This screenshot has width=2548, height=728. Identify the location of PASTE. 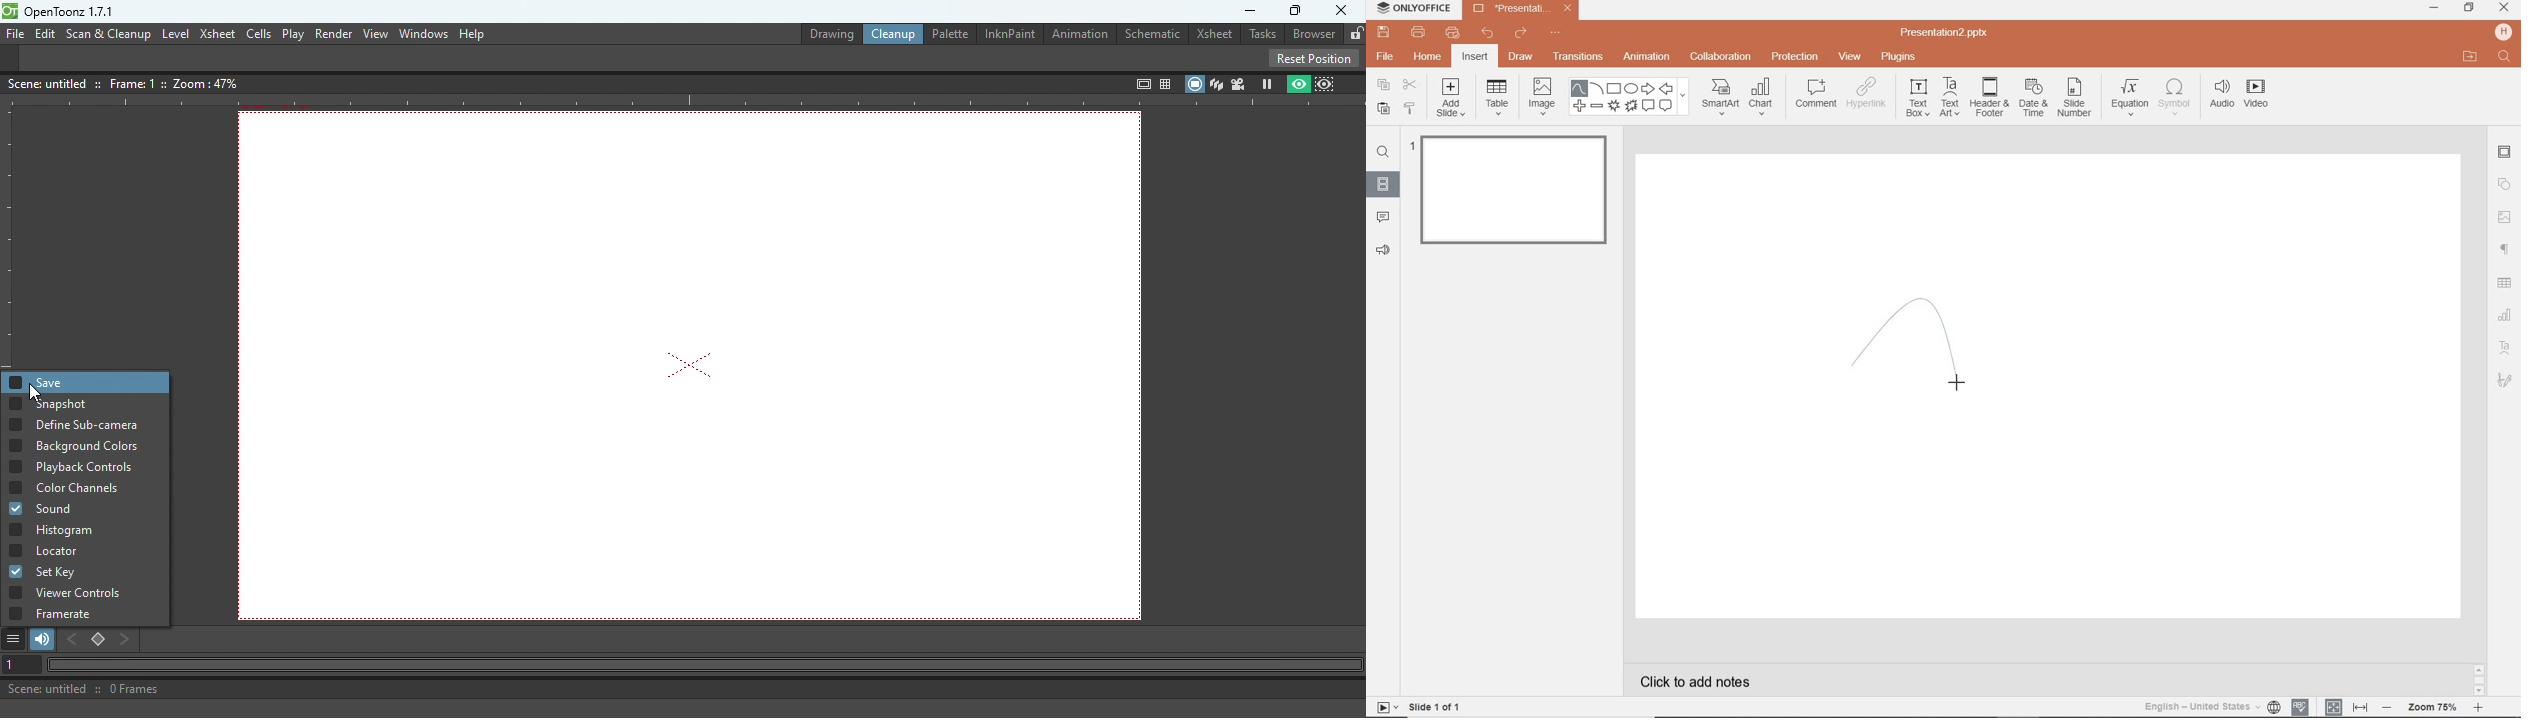
(1382, 108).